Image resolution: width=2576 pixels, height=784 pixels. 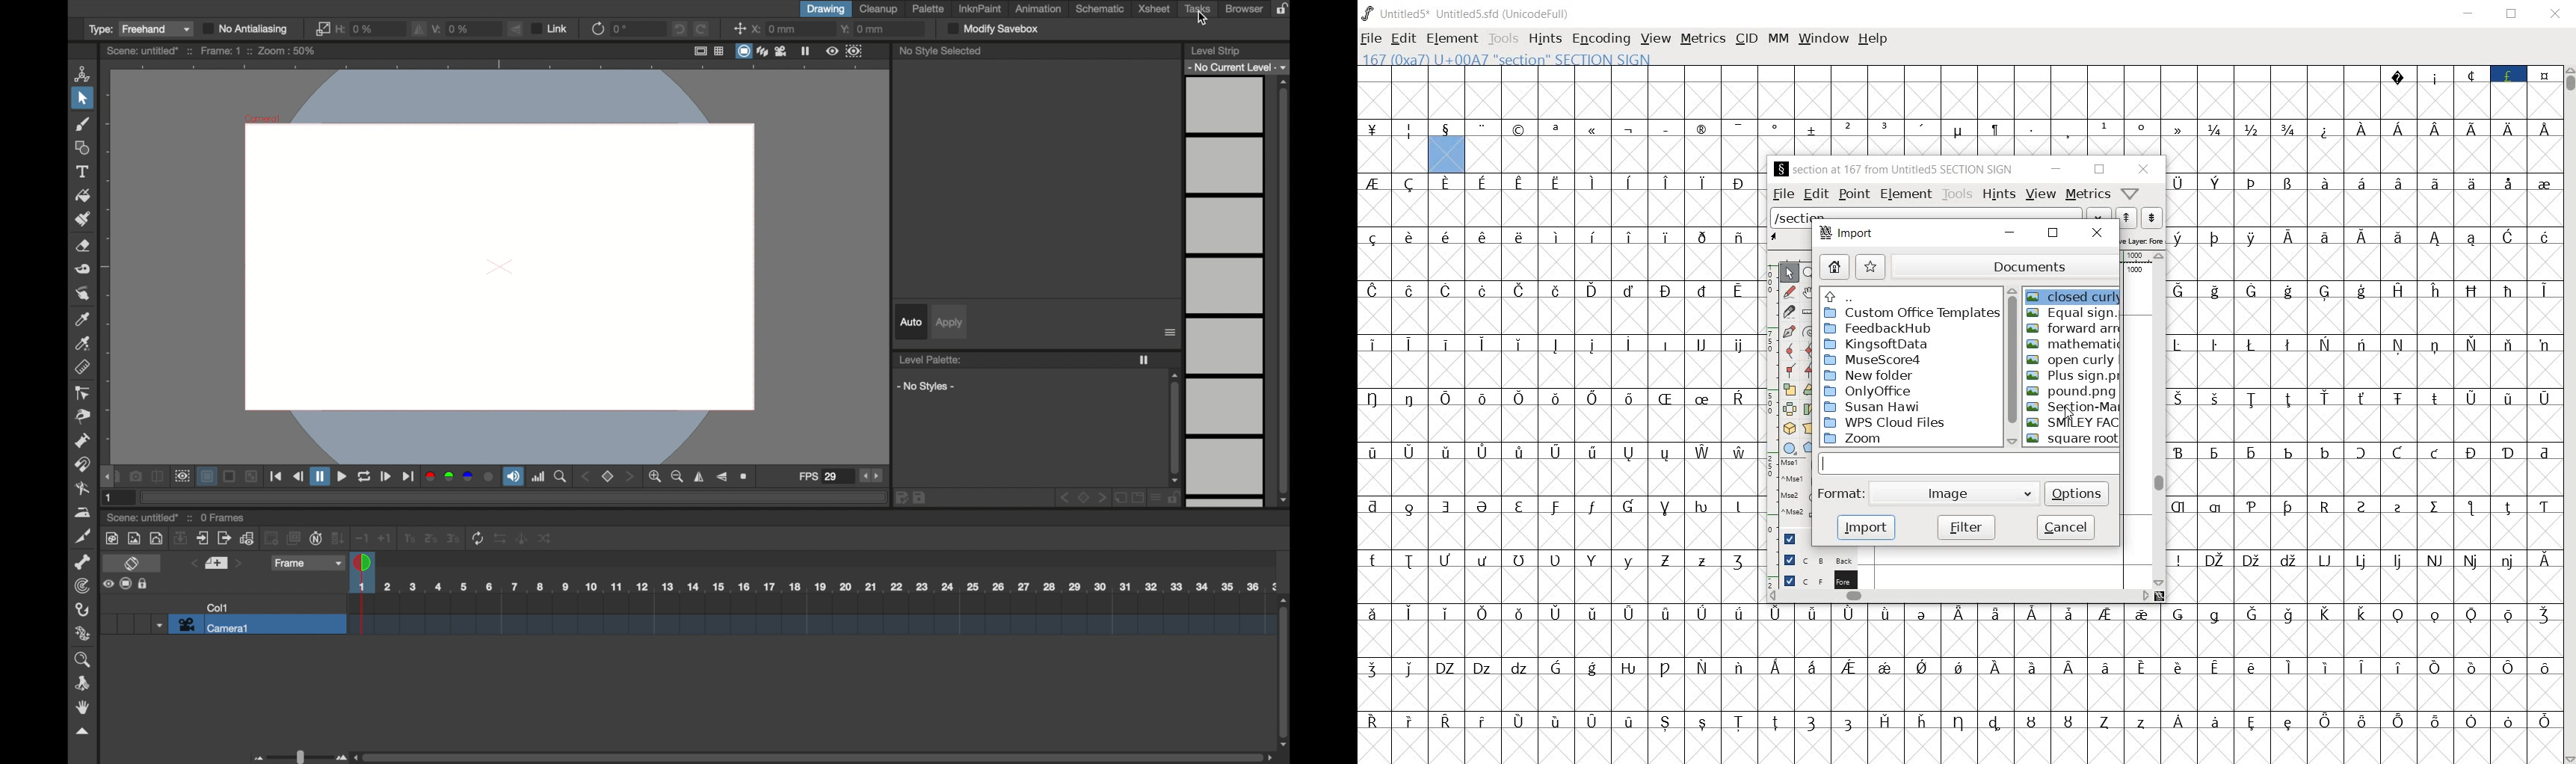 What do you see at coordinates (1746, 39) in the screenshot?
I see `CID` at bounding box center [1746, 39].